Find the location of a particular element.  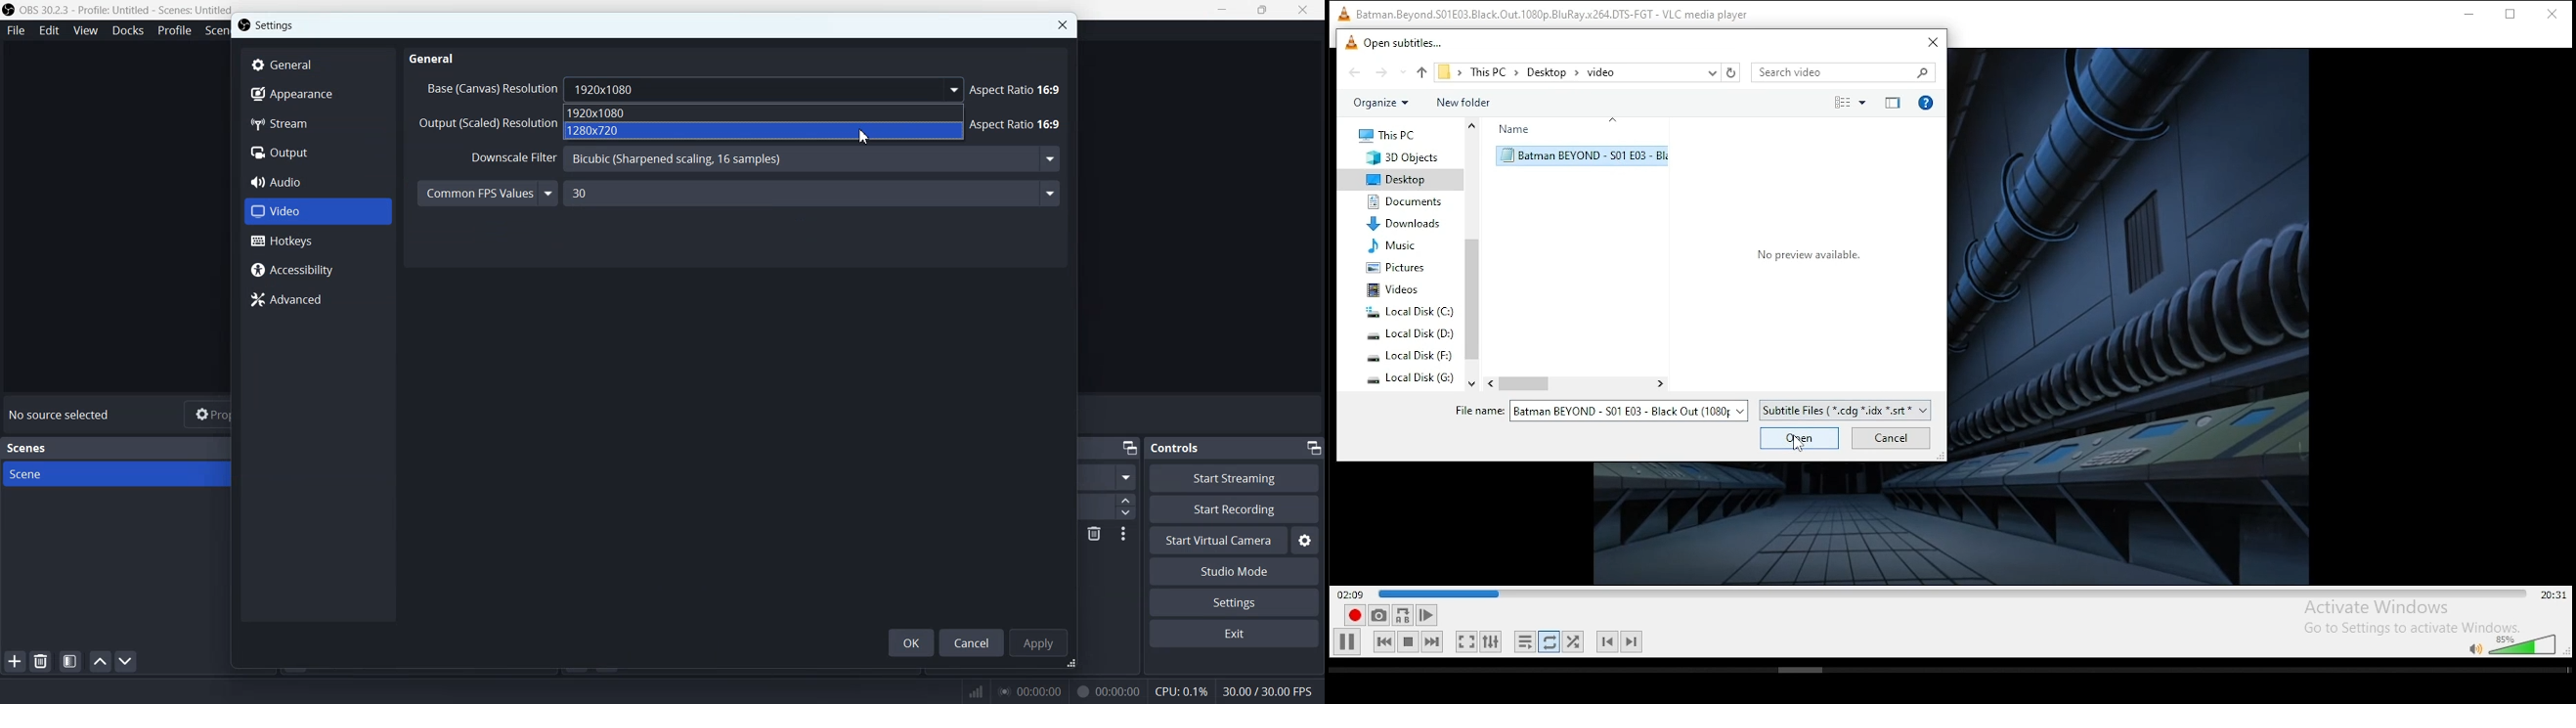

30.00 / 30.00 FPS is located at coordinates (1271, 691).